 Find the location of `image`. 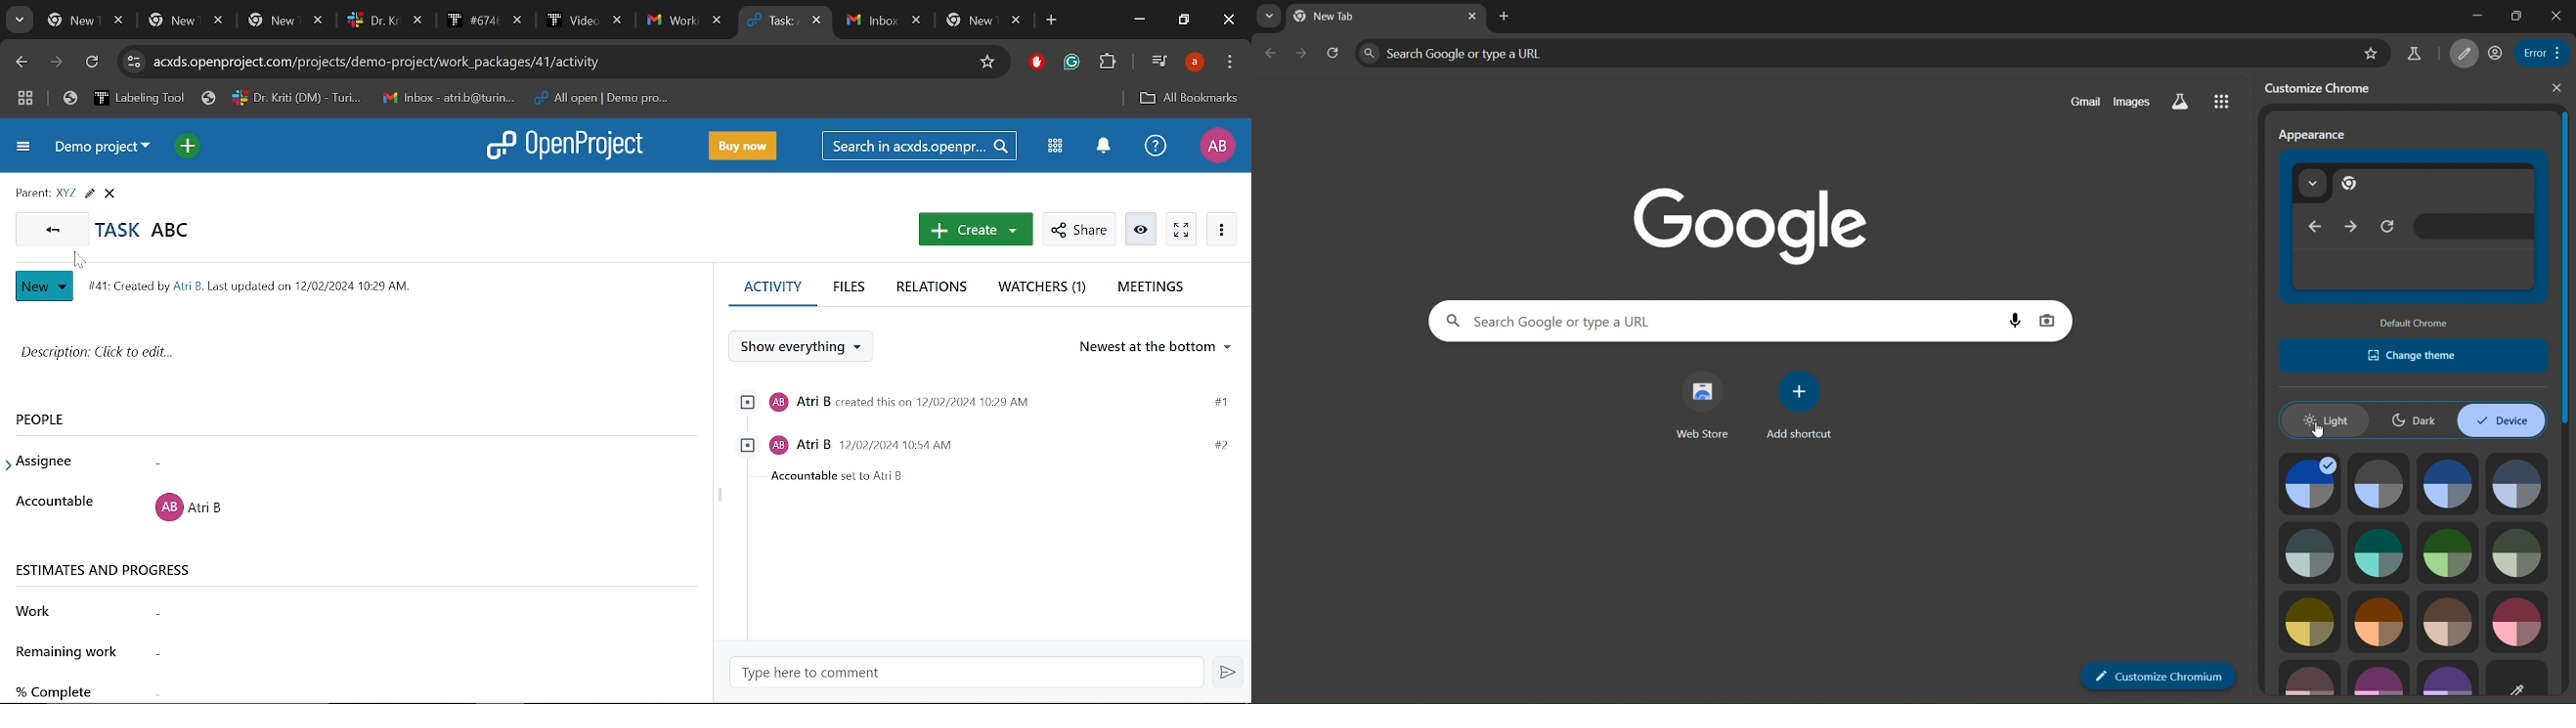

image is located at coordinates (2379, 622).